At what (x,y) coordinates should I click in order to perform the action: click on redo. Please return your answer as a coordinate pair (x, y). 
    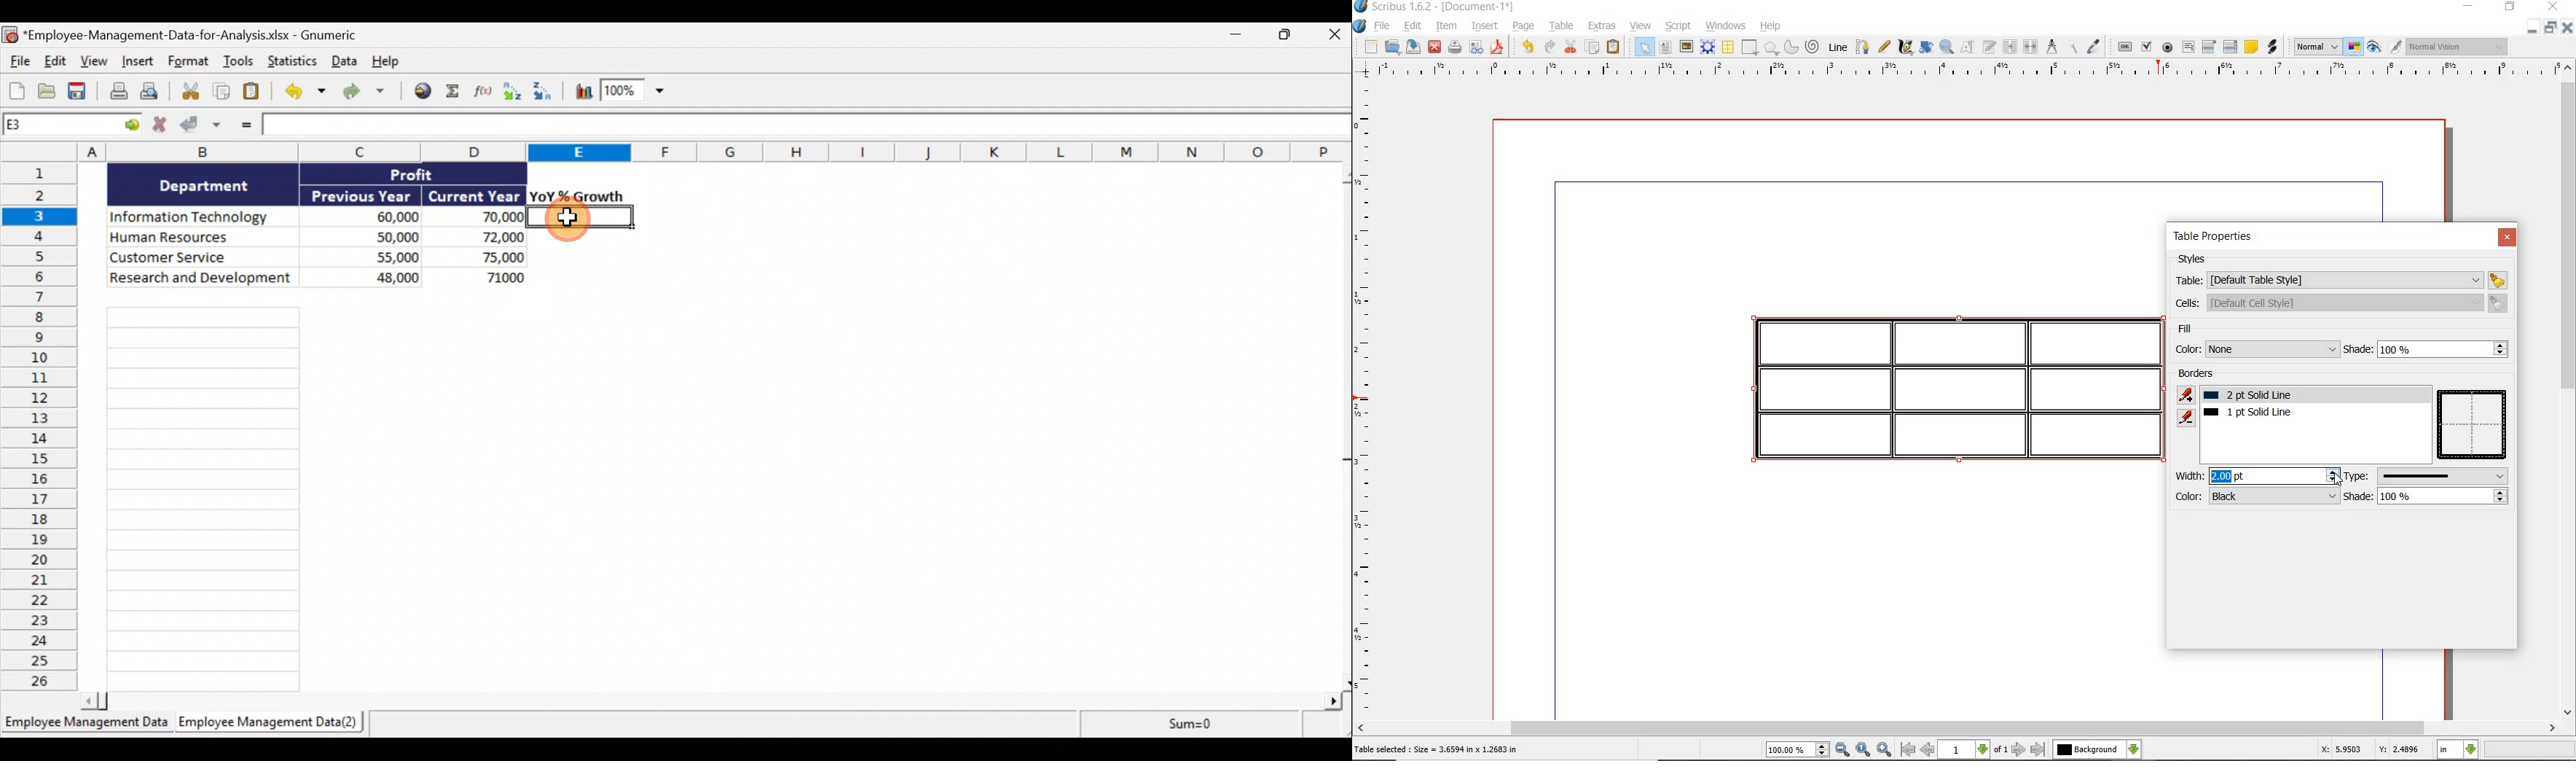
    Looking at the image, I should click on (1549, 47).